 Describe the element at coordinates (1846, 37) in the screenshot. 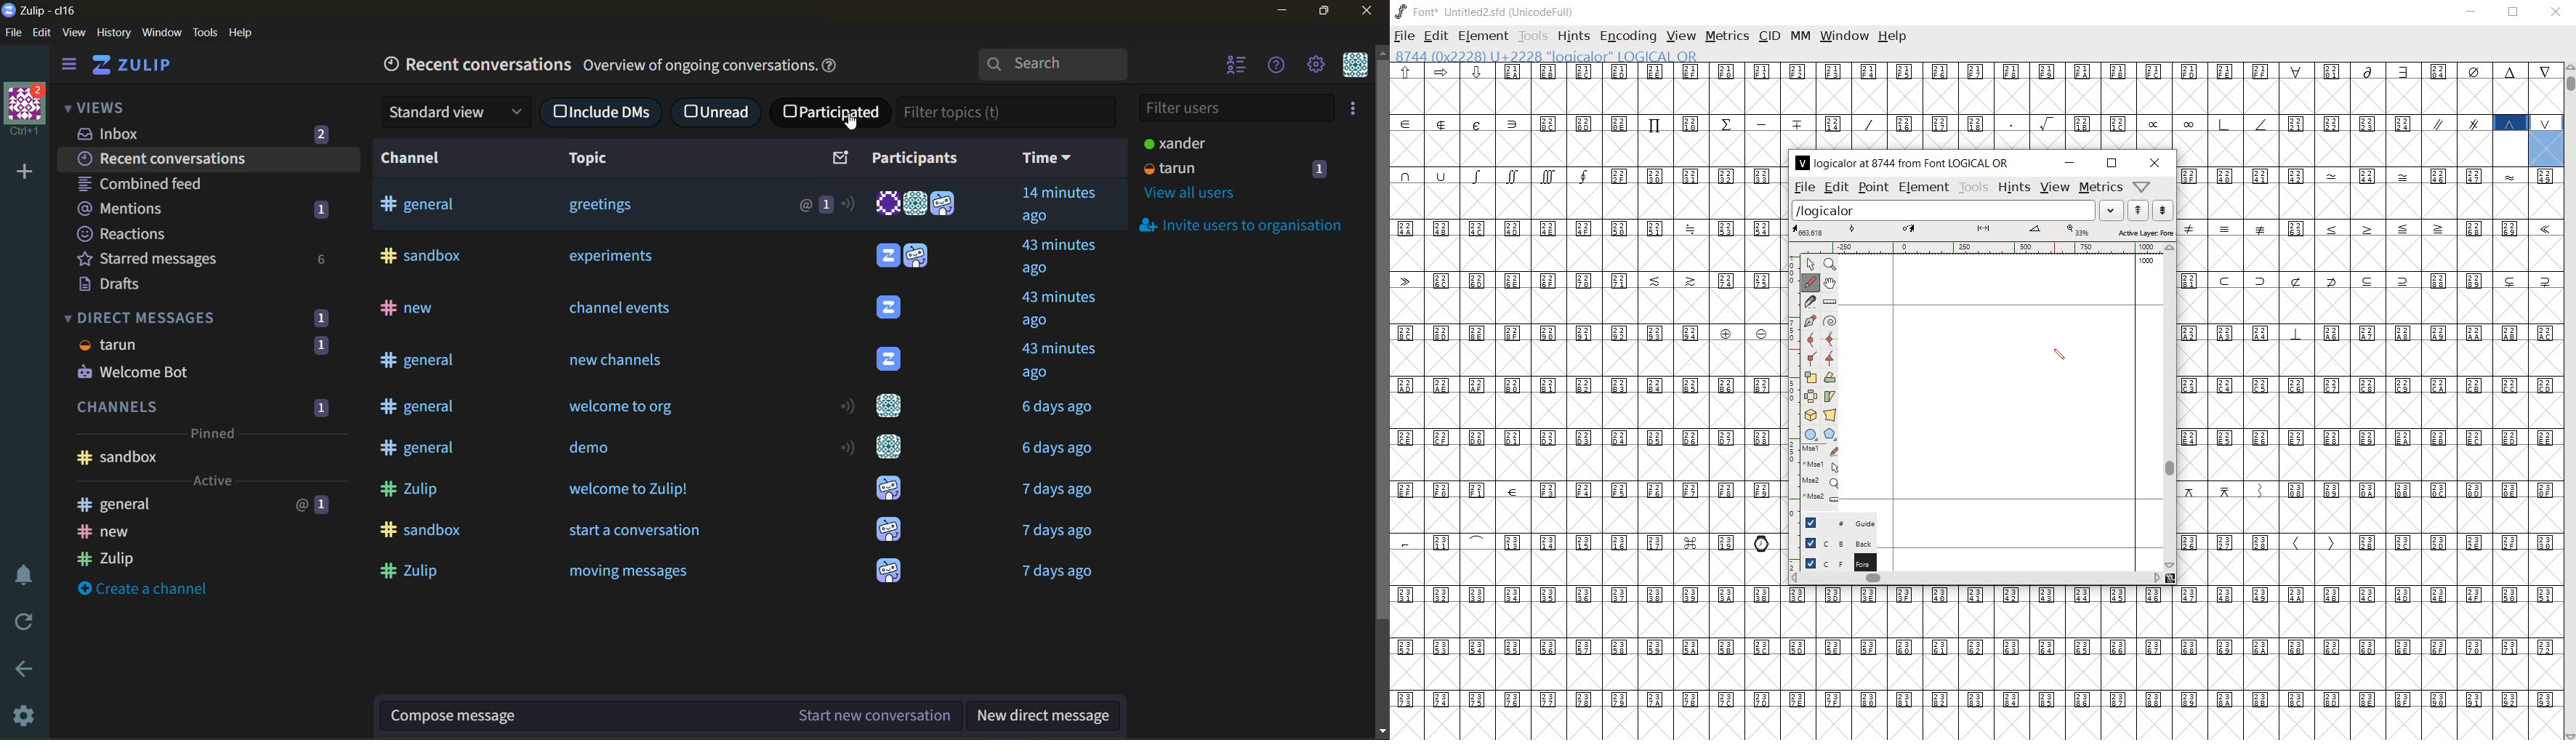

I see `window` at that location.